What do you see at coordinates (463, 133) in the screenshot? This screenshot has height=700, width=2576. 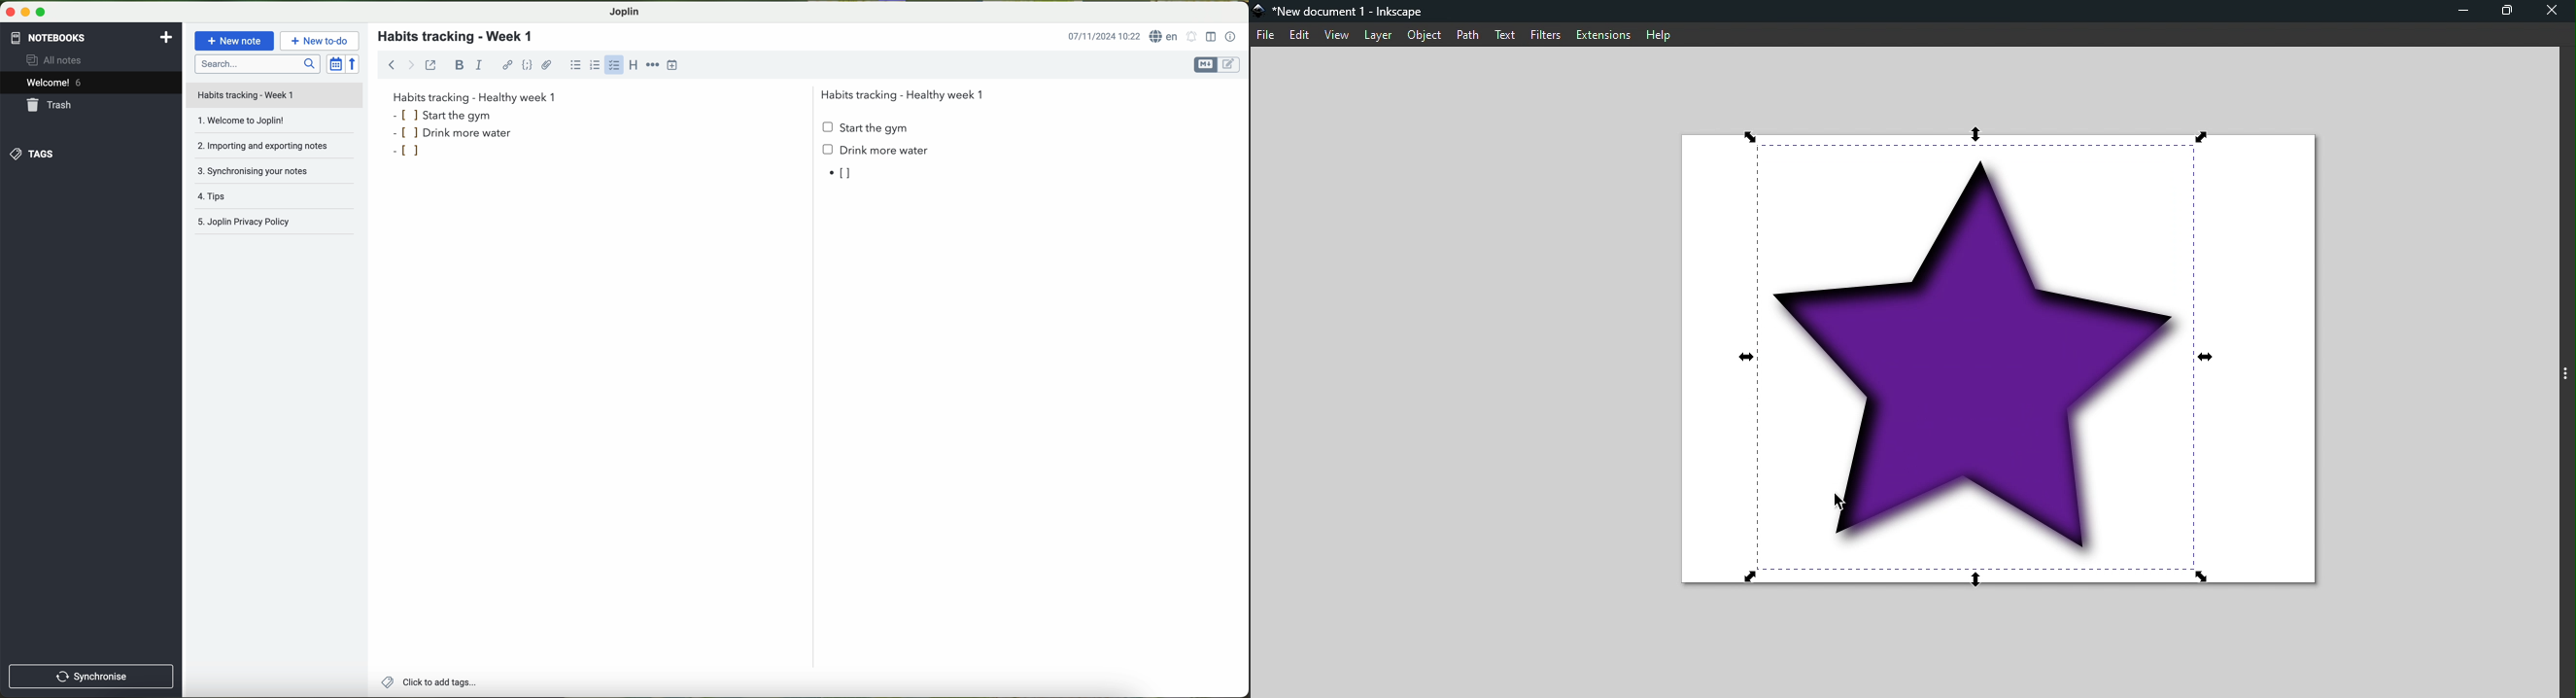 I see `drink more water` at bounding box center [463, 133].